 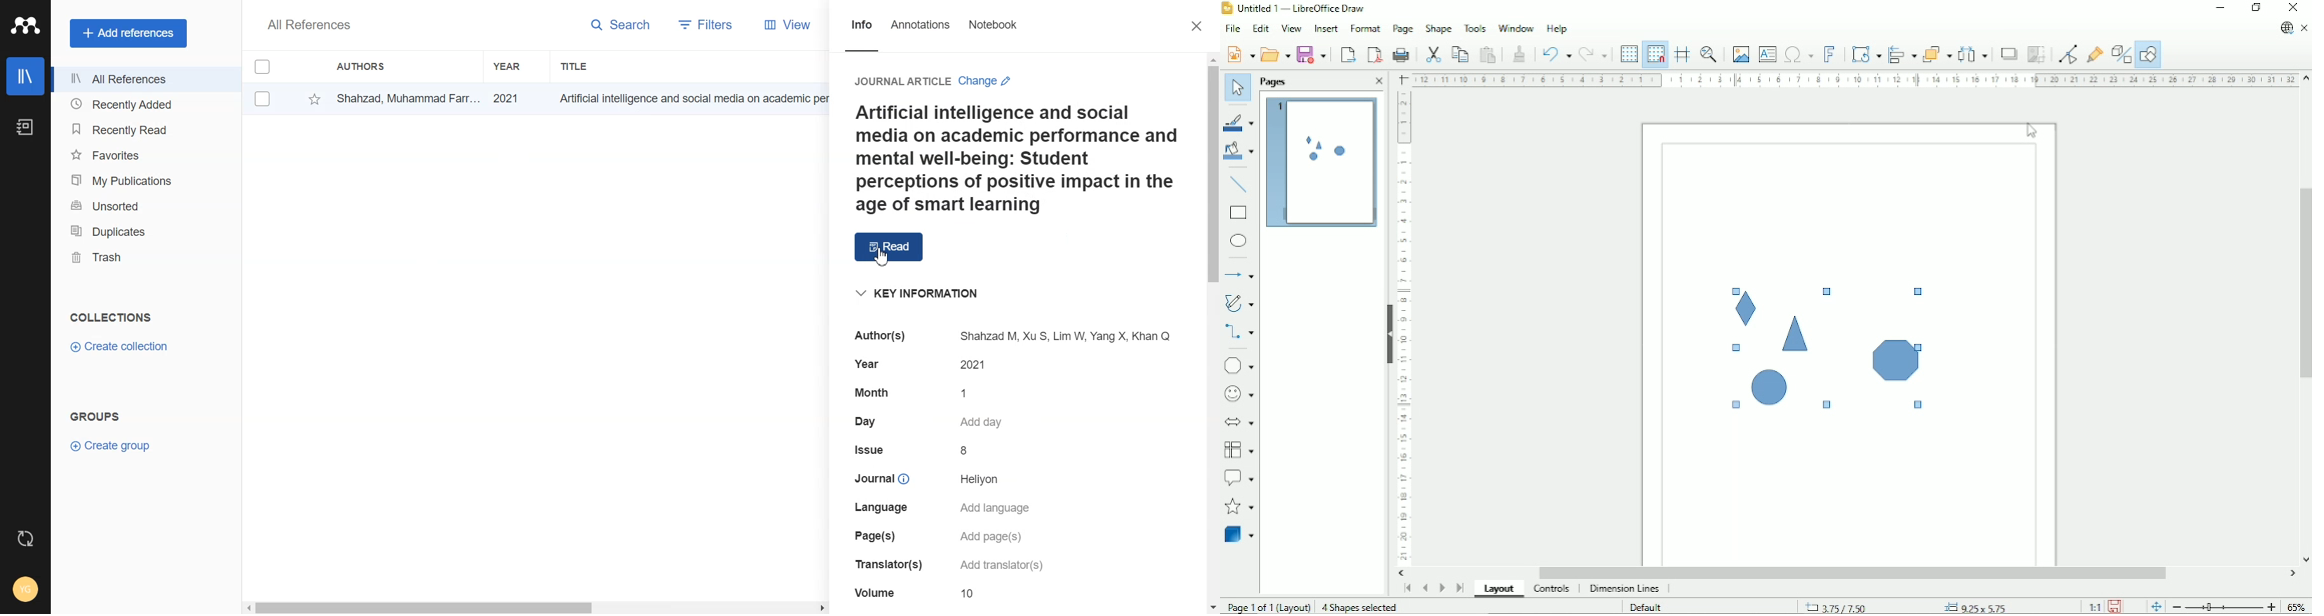 What do you see at coordinates (142, 180) in the screenshot?
I see `My Publication` at bounding box center [142, 180].